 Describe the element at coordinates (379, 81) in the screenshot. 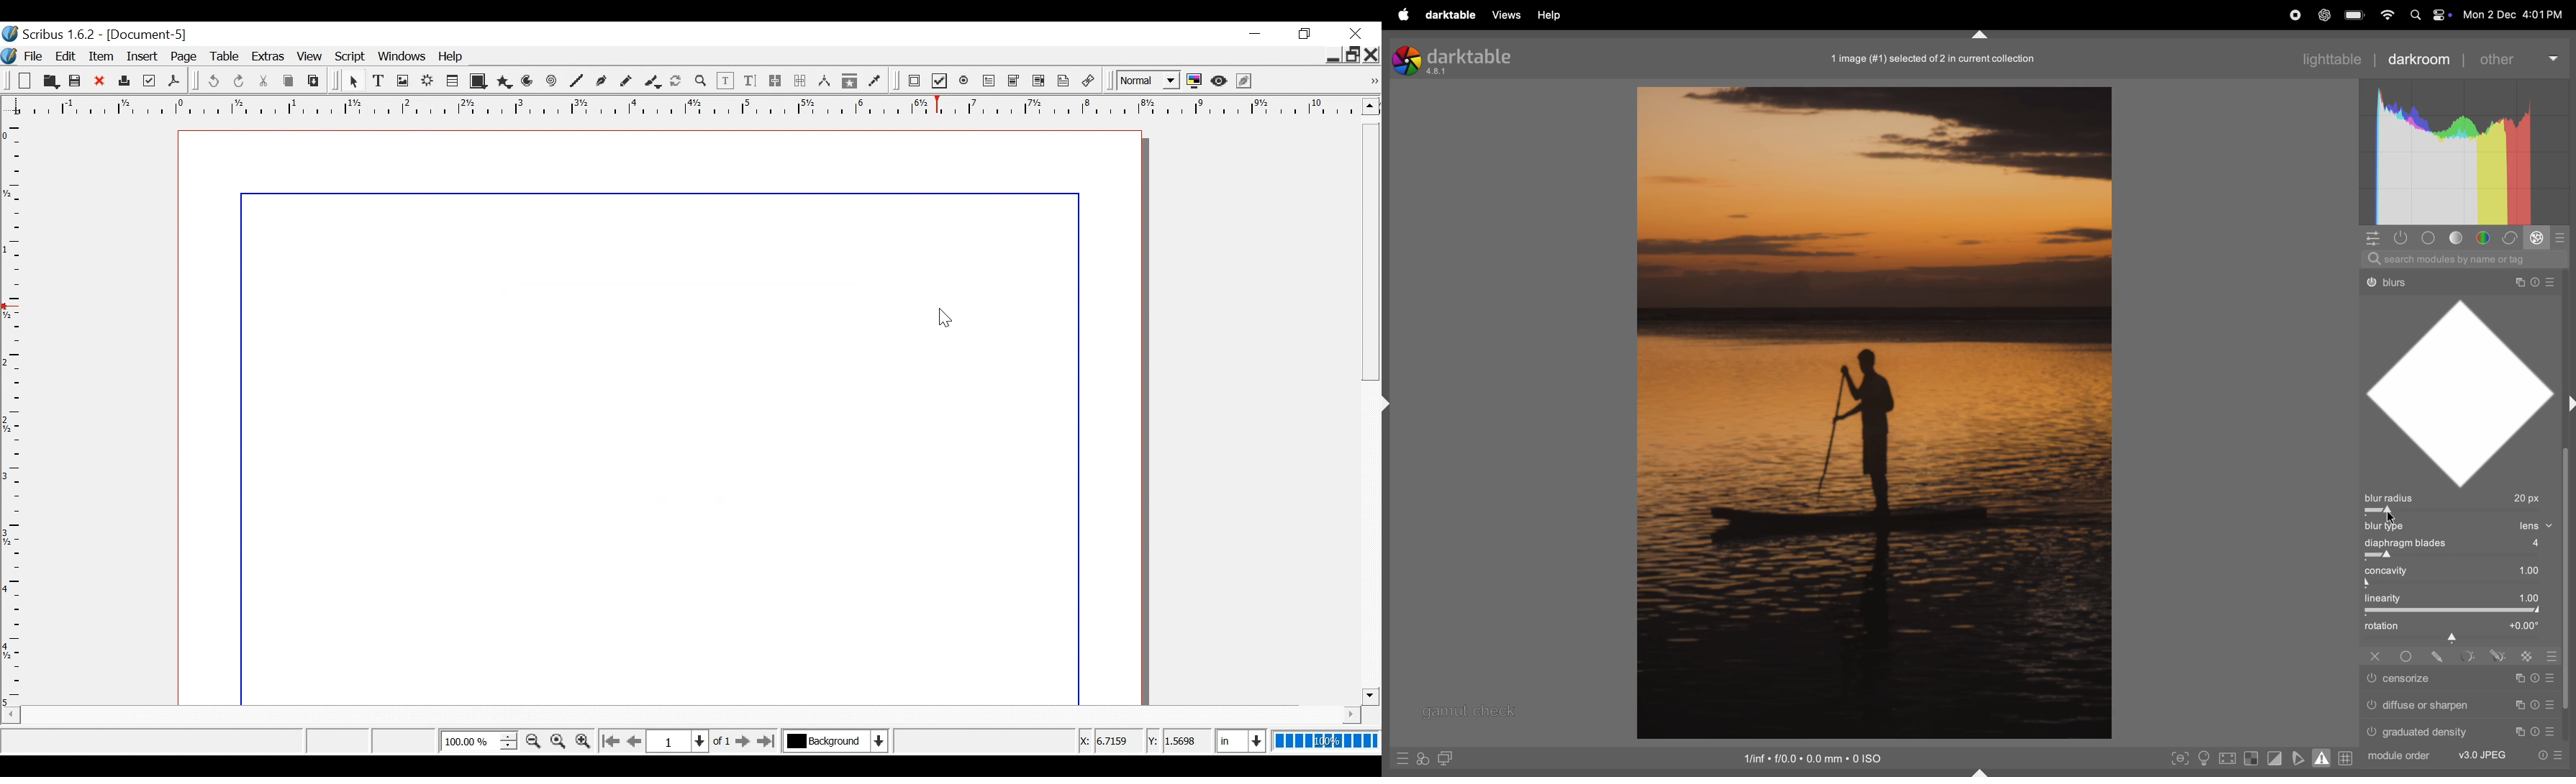

I see `Text Frame` at that location.